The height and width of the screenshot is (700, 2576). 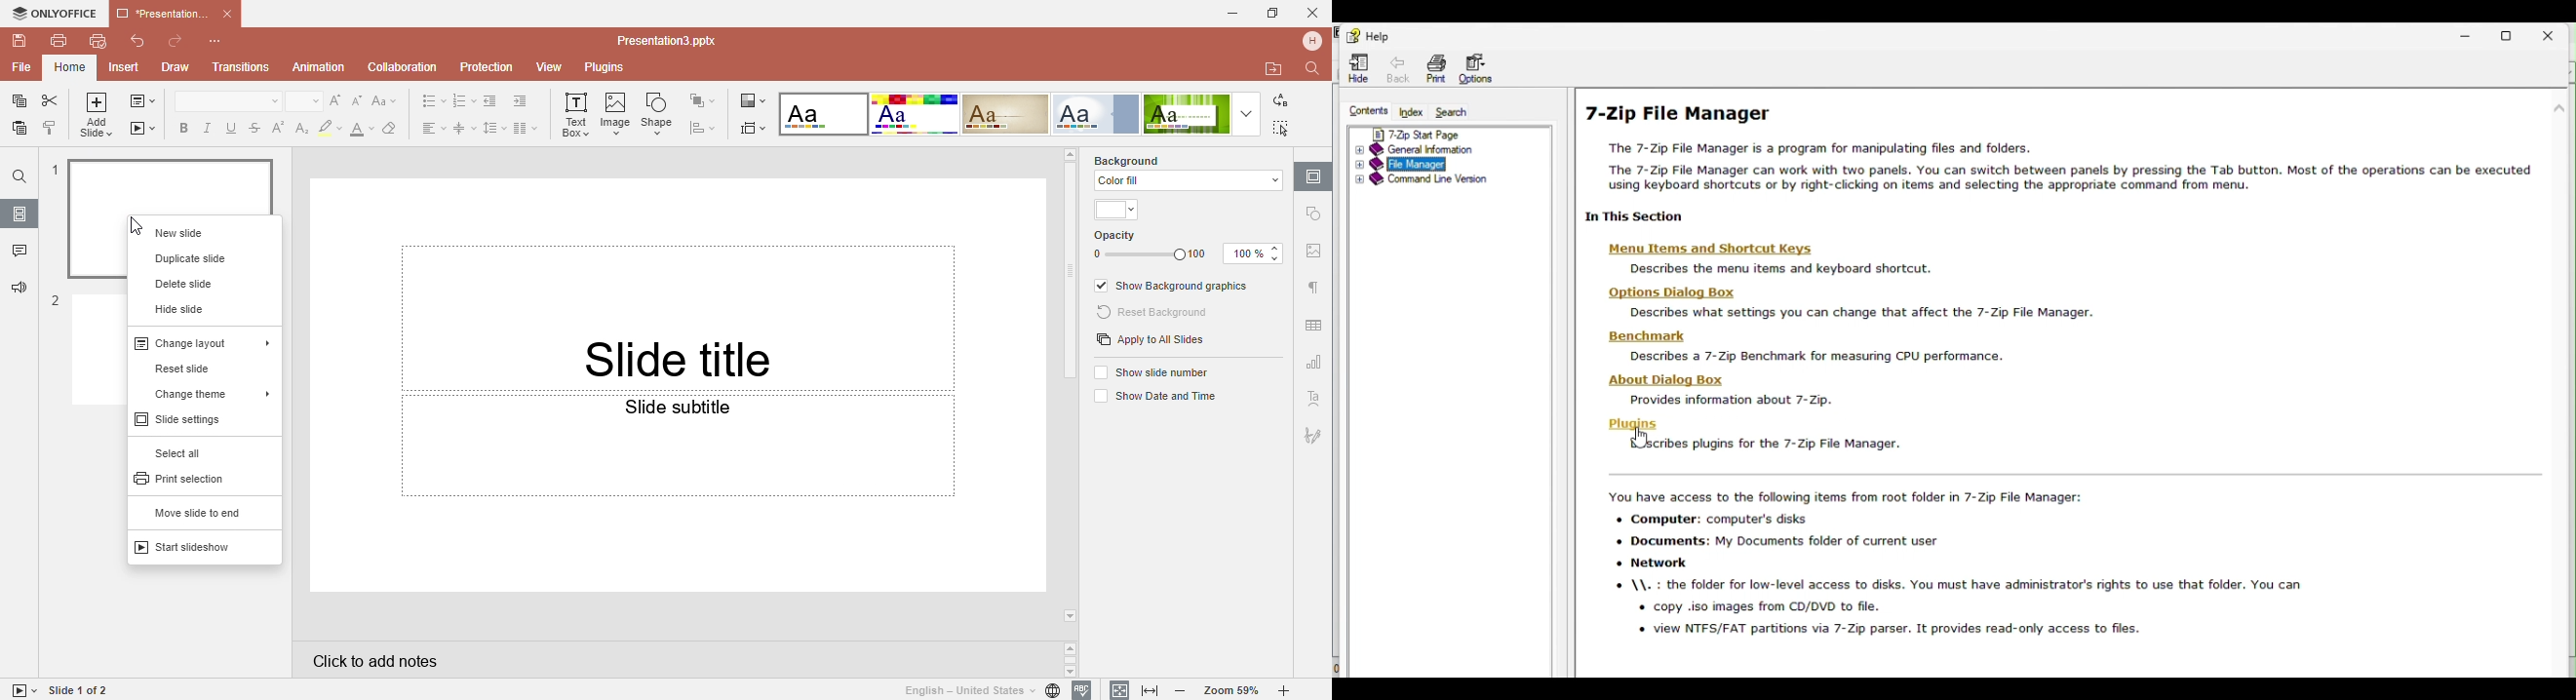 What do you see at coordinates (139, 227) in the screenshot?
I see `mouse pointer` at bounding box center [139, 227].